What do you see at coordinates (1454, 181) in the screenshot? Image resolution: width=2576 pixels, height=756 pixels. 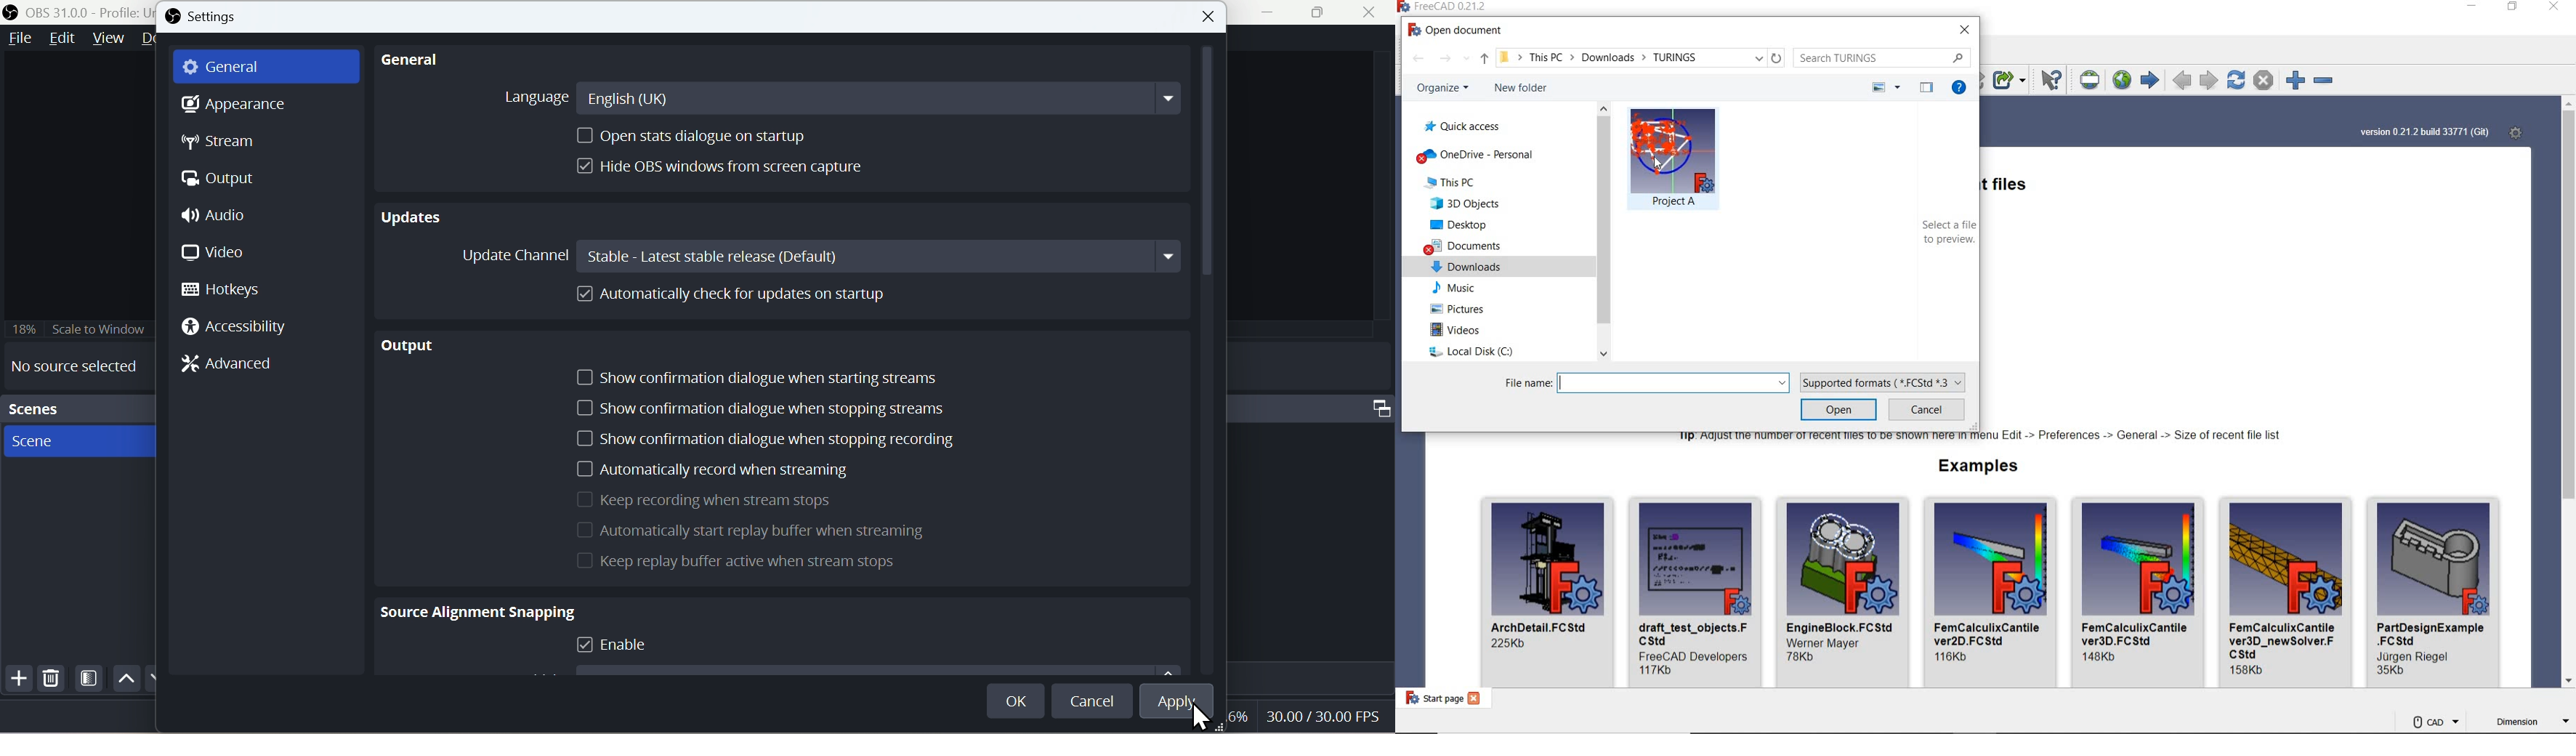 I see `this PC` at bounding box center [1454, 181].